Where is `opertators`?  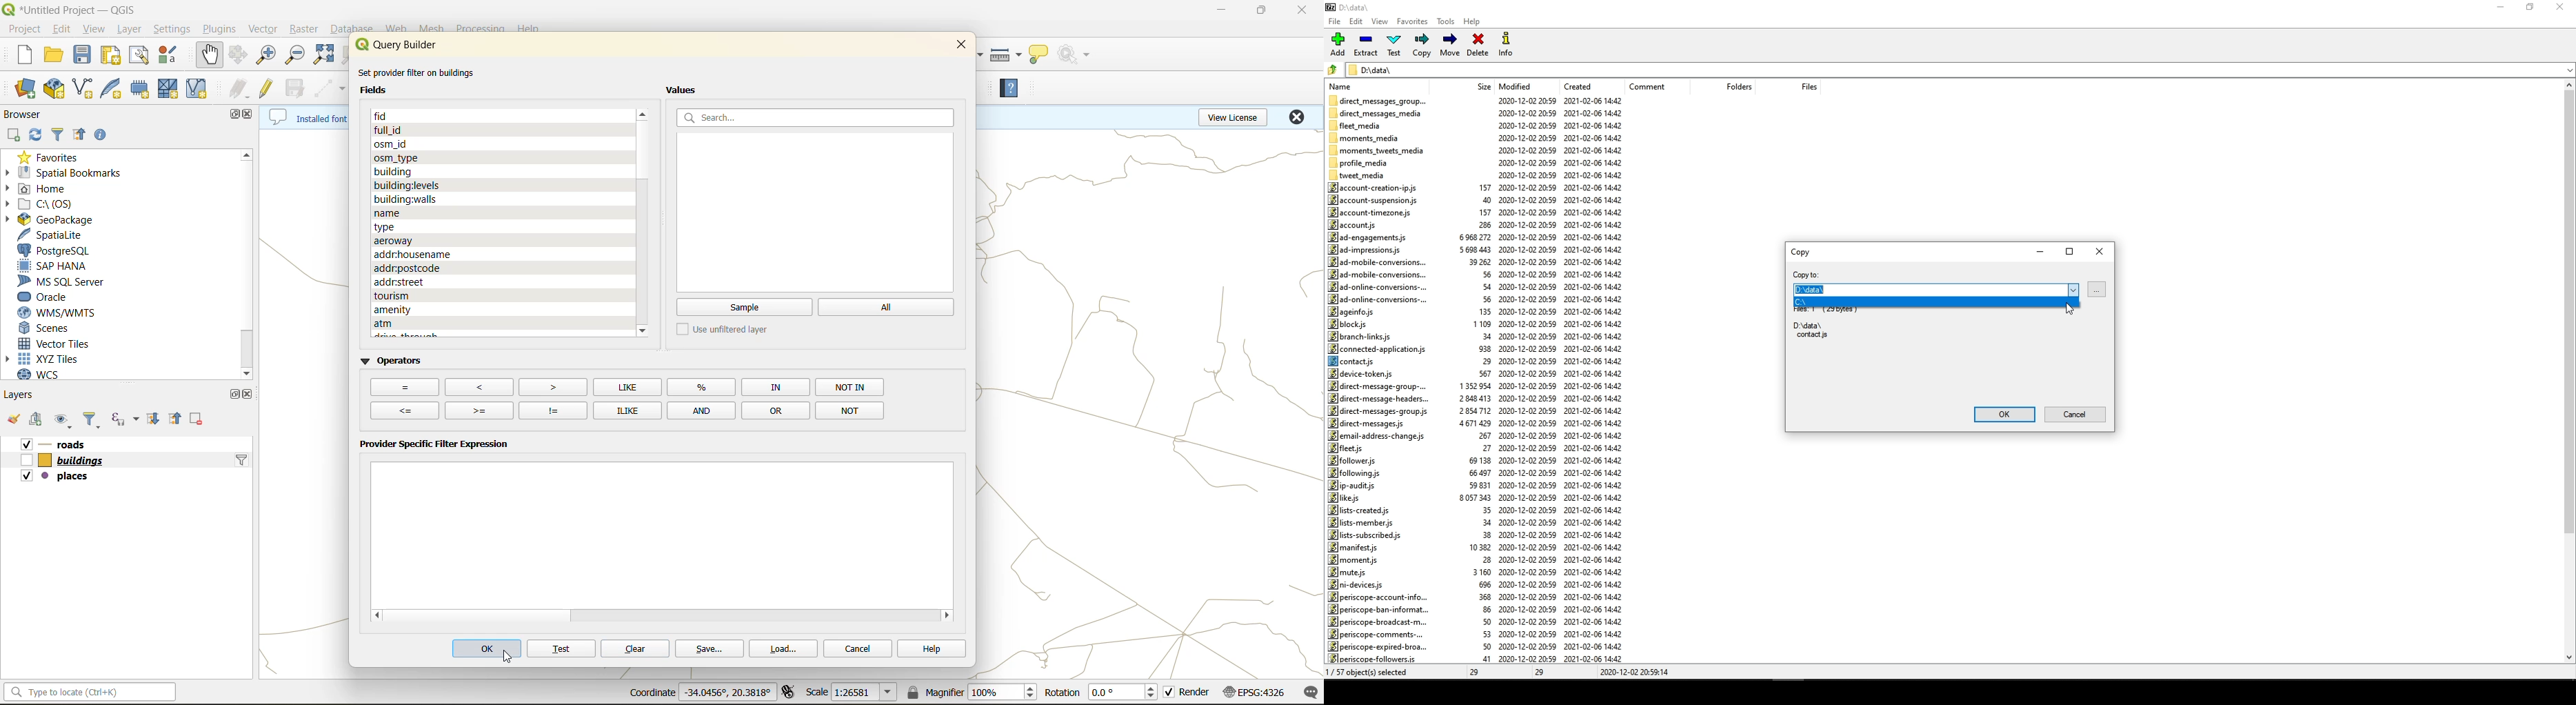
opertators is located at coordinates (775, 386).